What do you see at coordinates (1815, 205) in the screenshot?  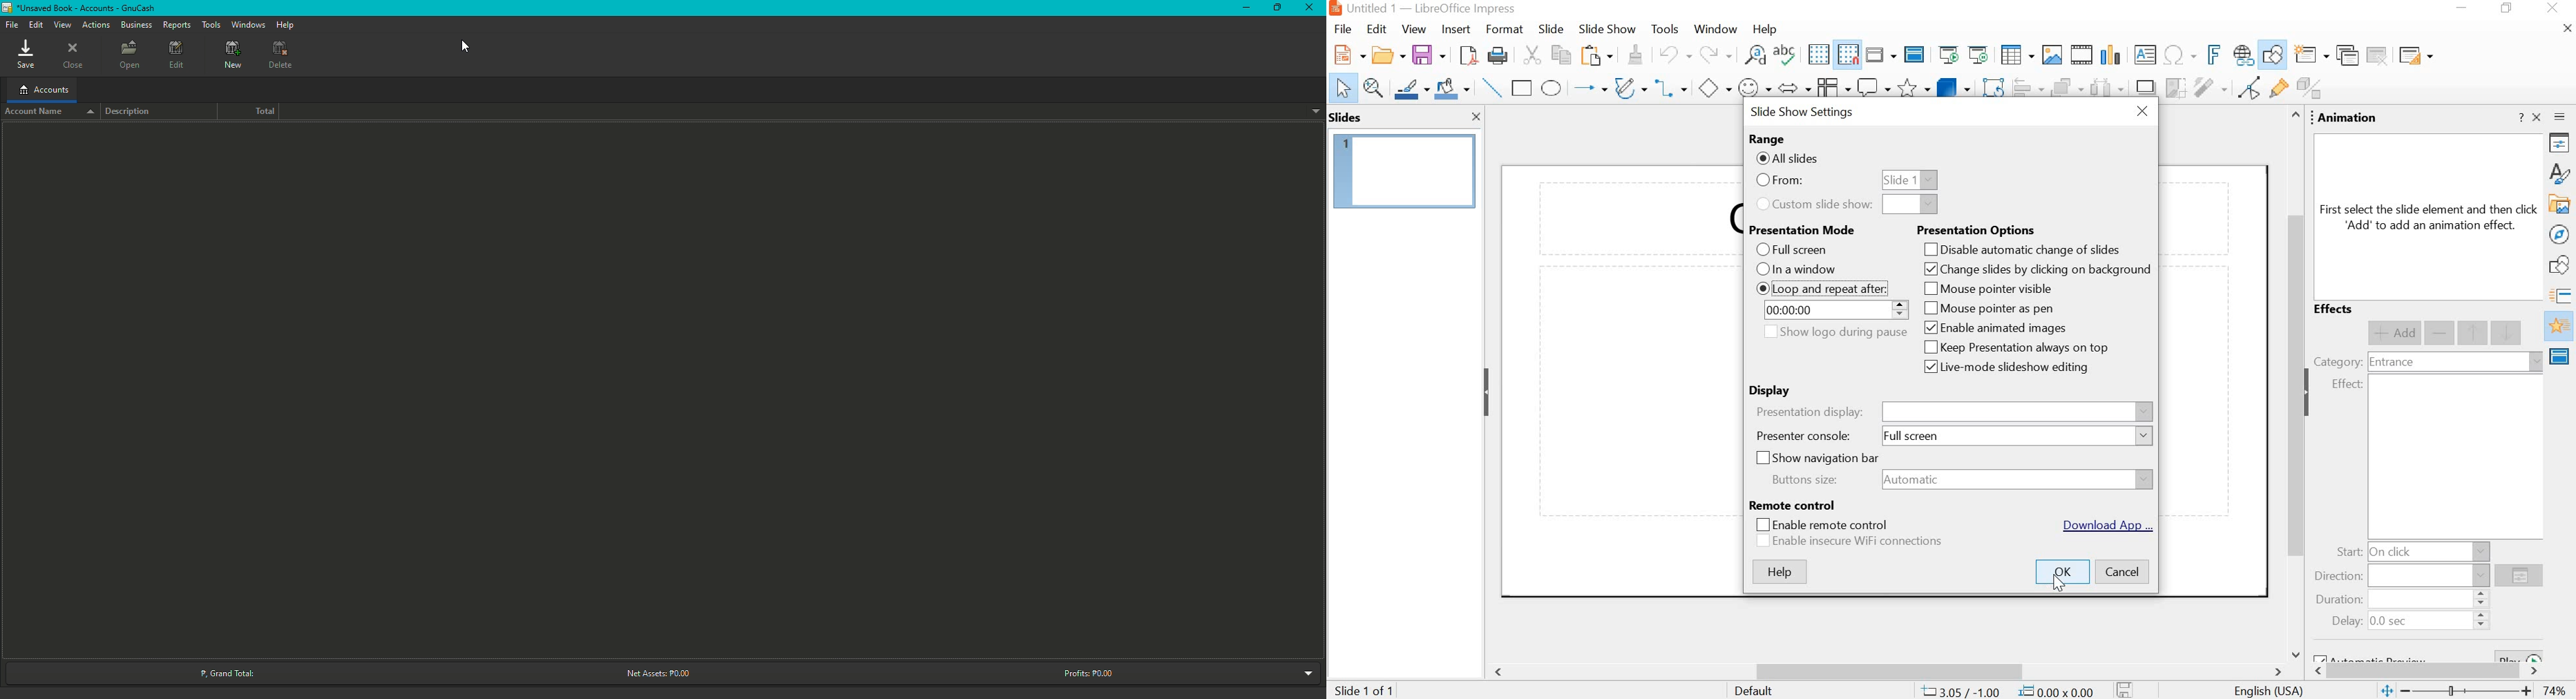 I see `custom slideshow` at bounding box center [1815, 205].